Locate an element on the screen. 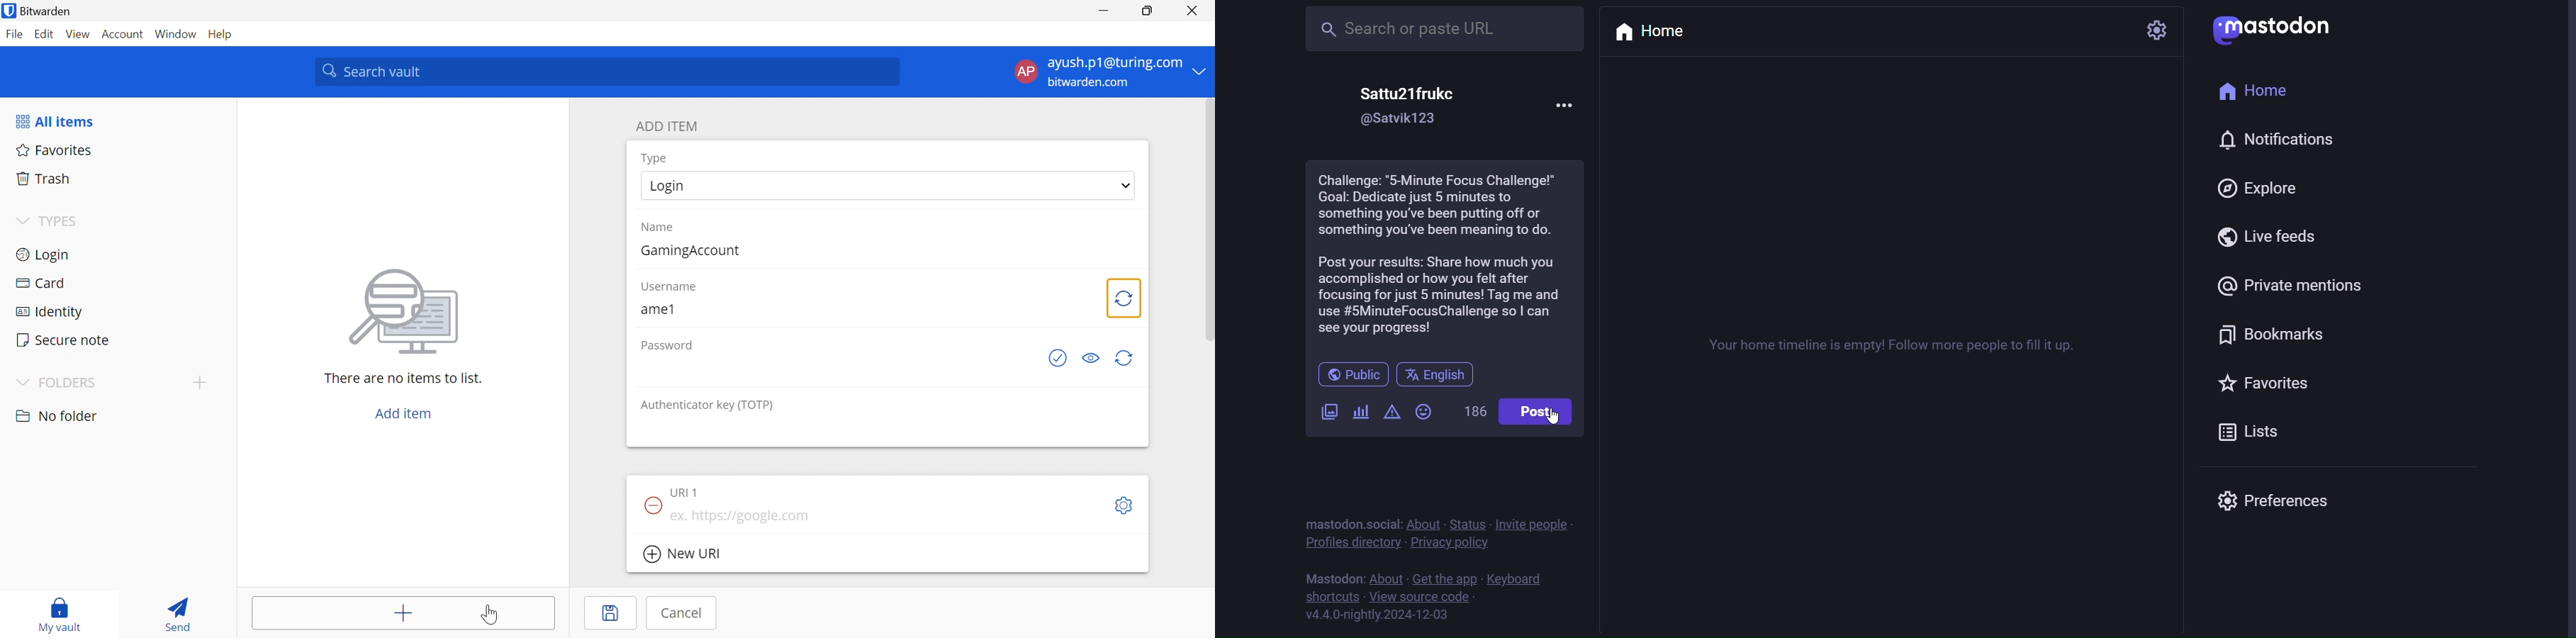 The width and height of the screenshot is (2576, 644). Generate password is located at coordinates (1126, 358).